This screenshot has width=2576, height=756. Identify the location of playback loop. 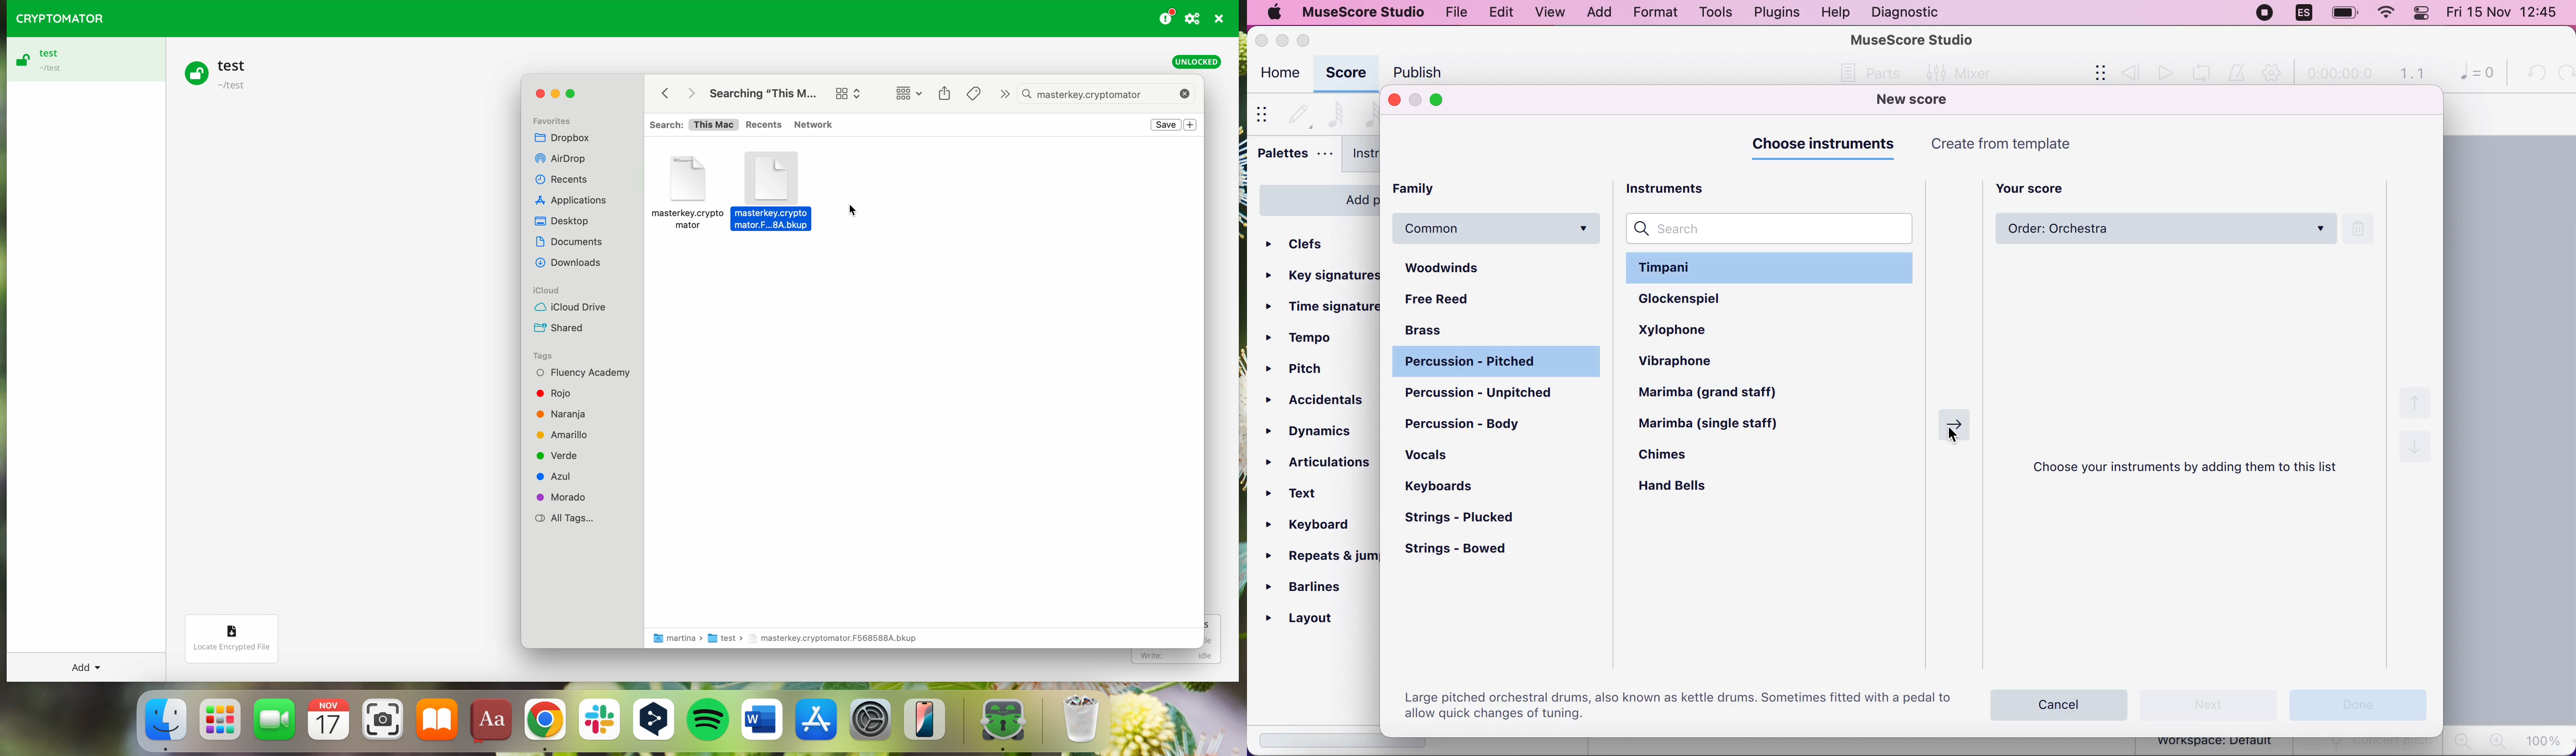
(2205, 72).